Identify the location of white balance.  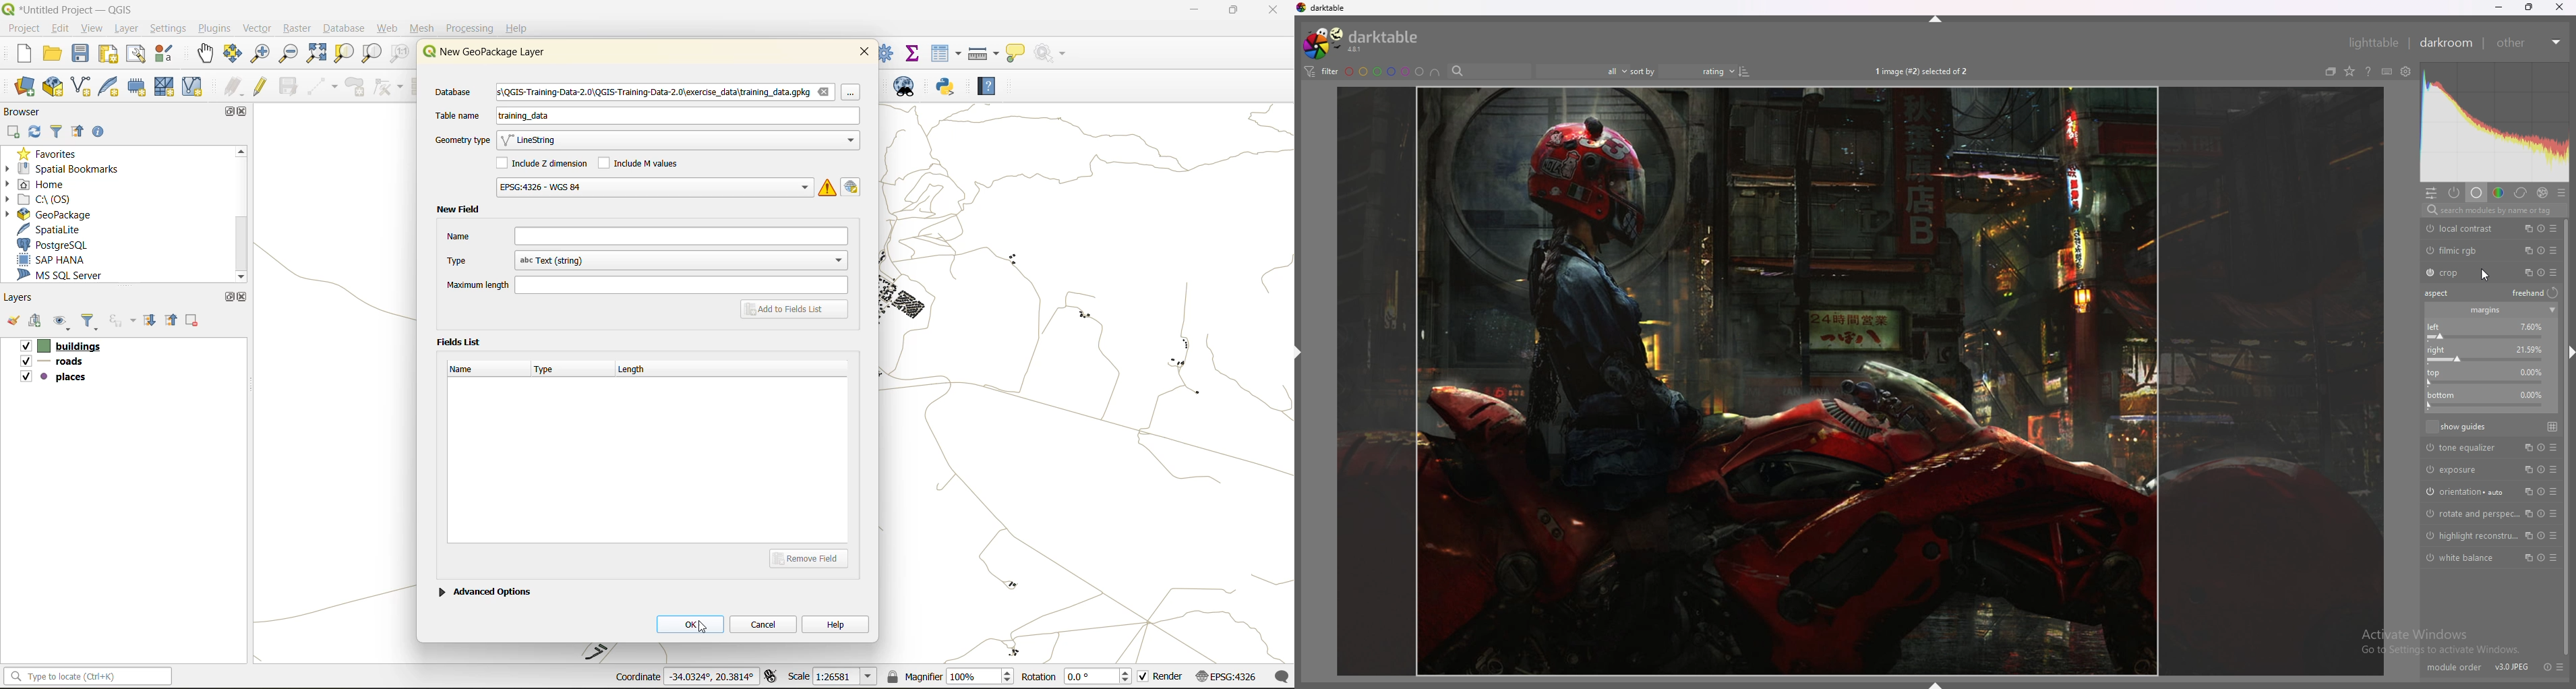
(2465, 557).